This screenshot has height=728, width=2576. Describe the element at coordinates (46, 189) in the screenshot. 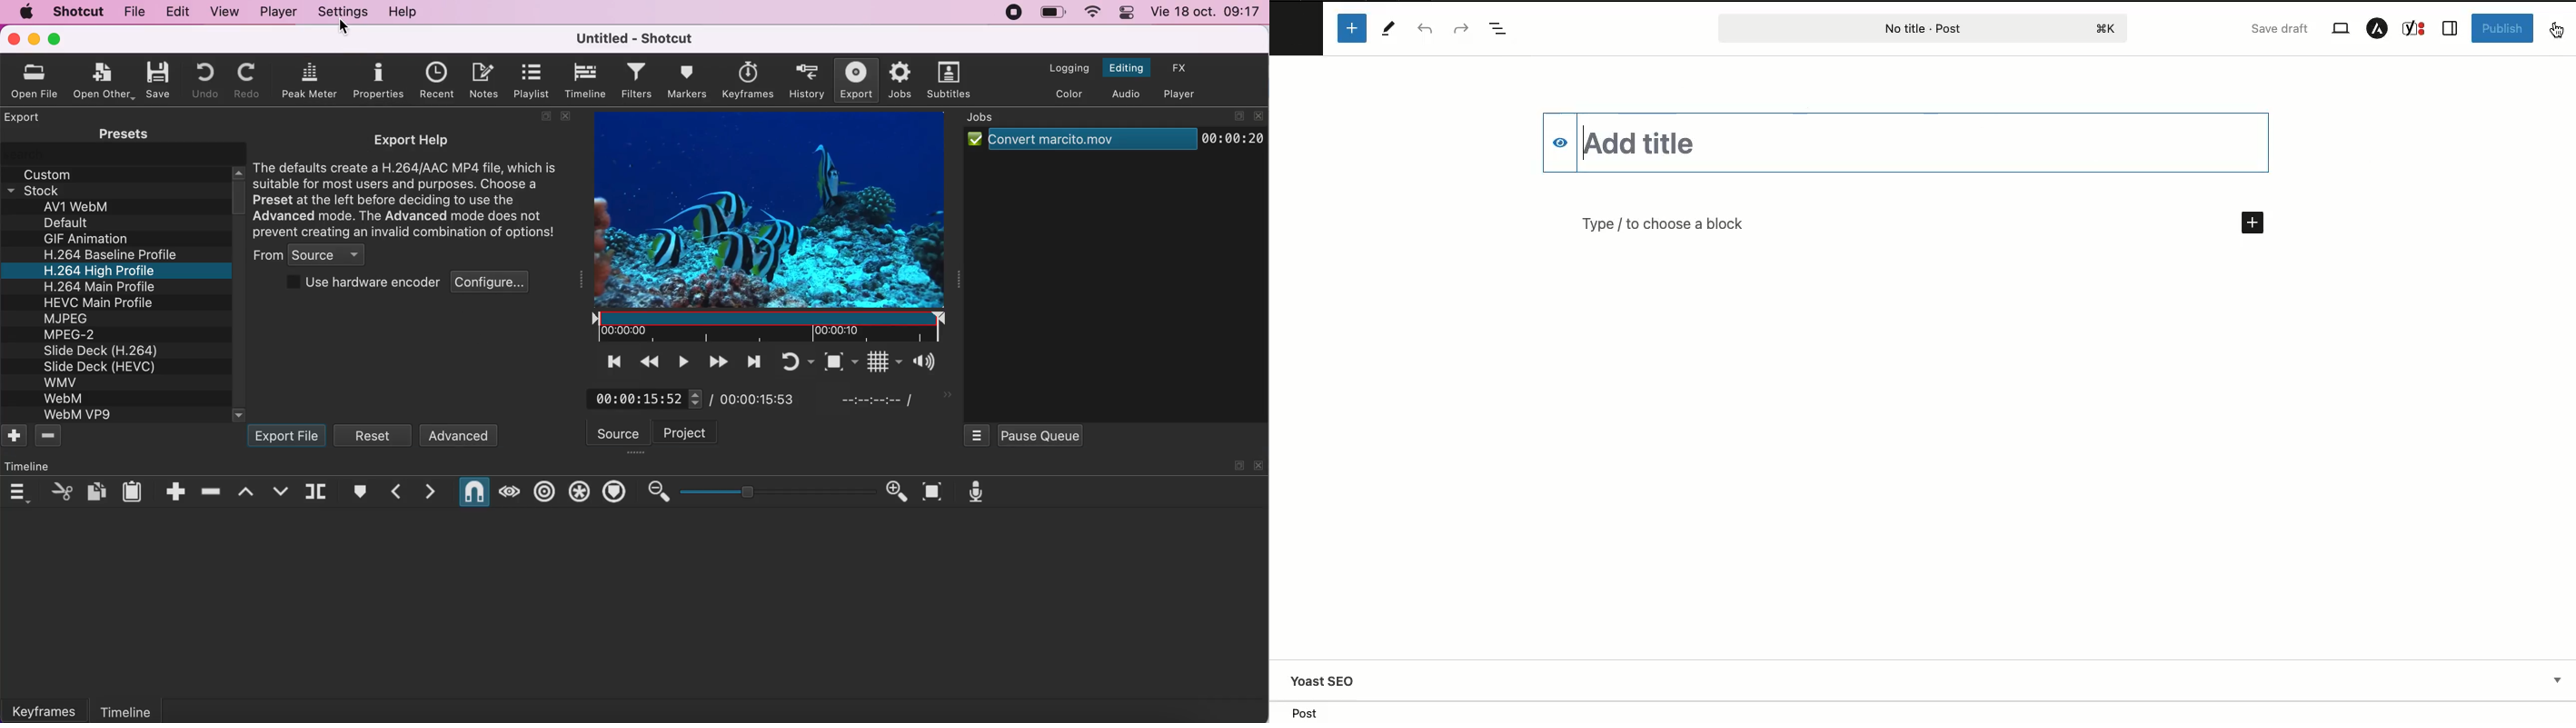

I see `stock` at that location.